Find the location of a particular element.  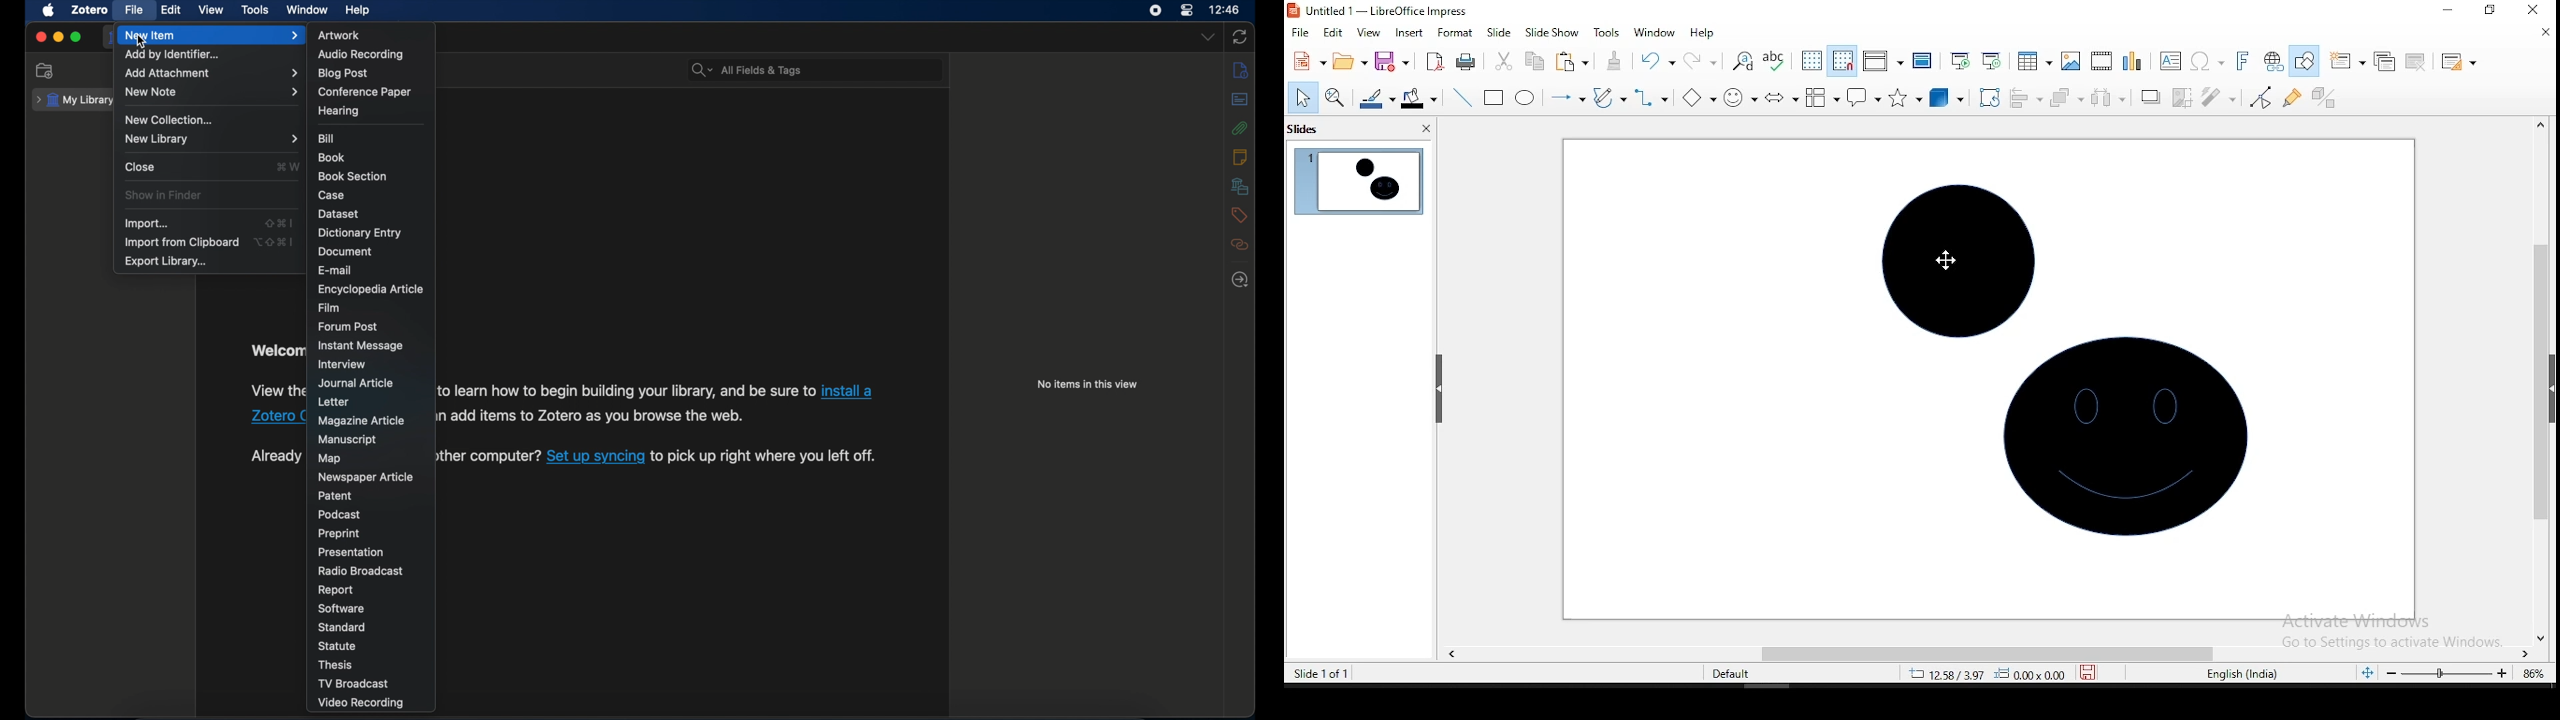

artwork is located at coordinates (339, 35).